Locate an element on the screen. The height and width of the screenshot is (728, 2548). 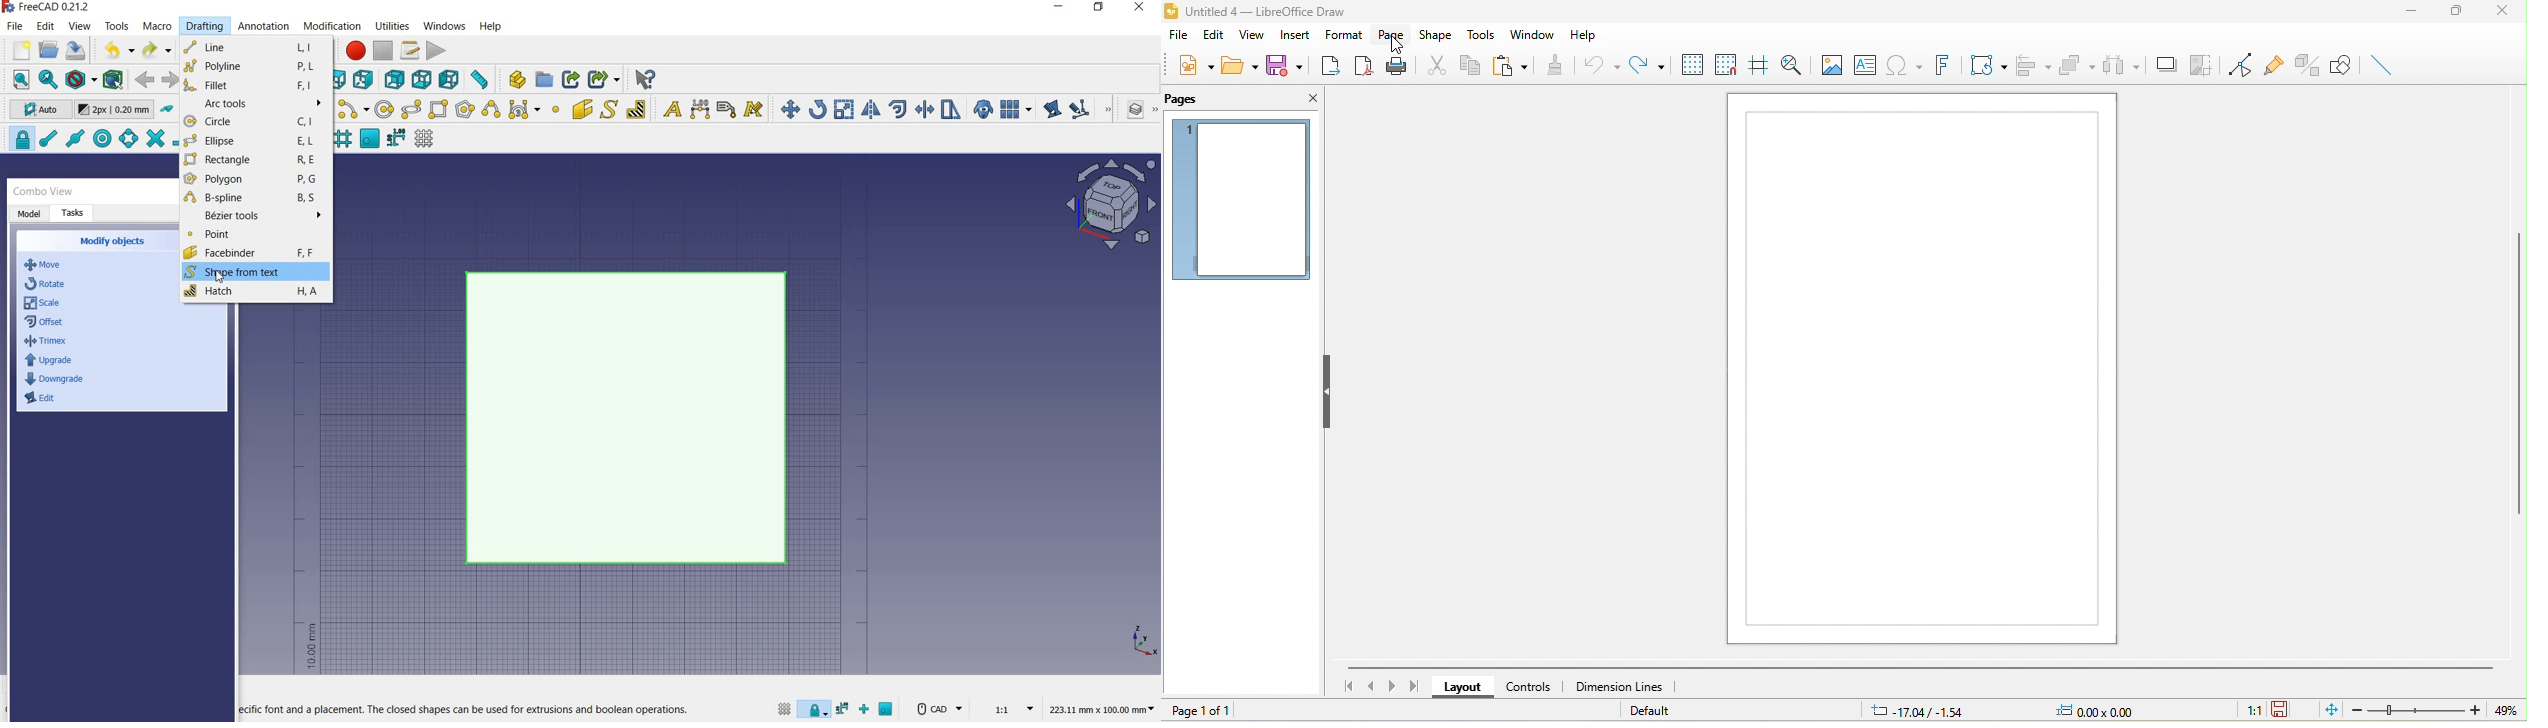
image is located at coordinates (1829, 64).